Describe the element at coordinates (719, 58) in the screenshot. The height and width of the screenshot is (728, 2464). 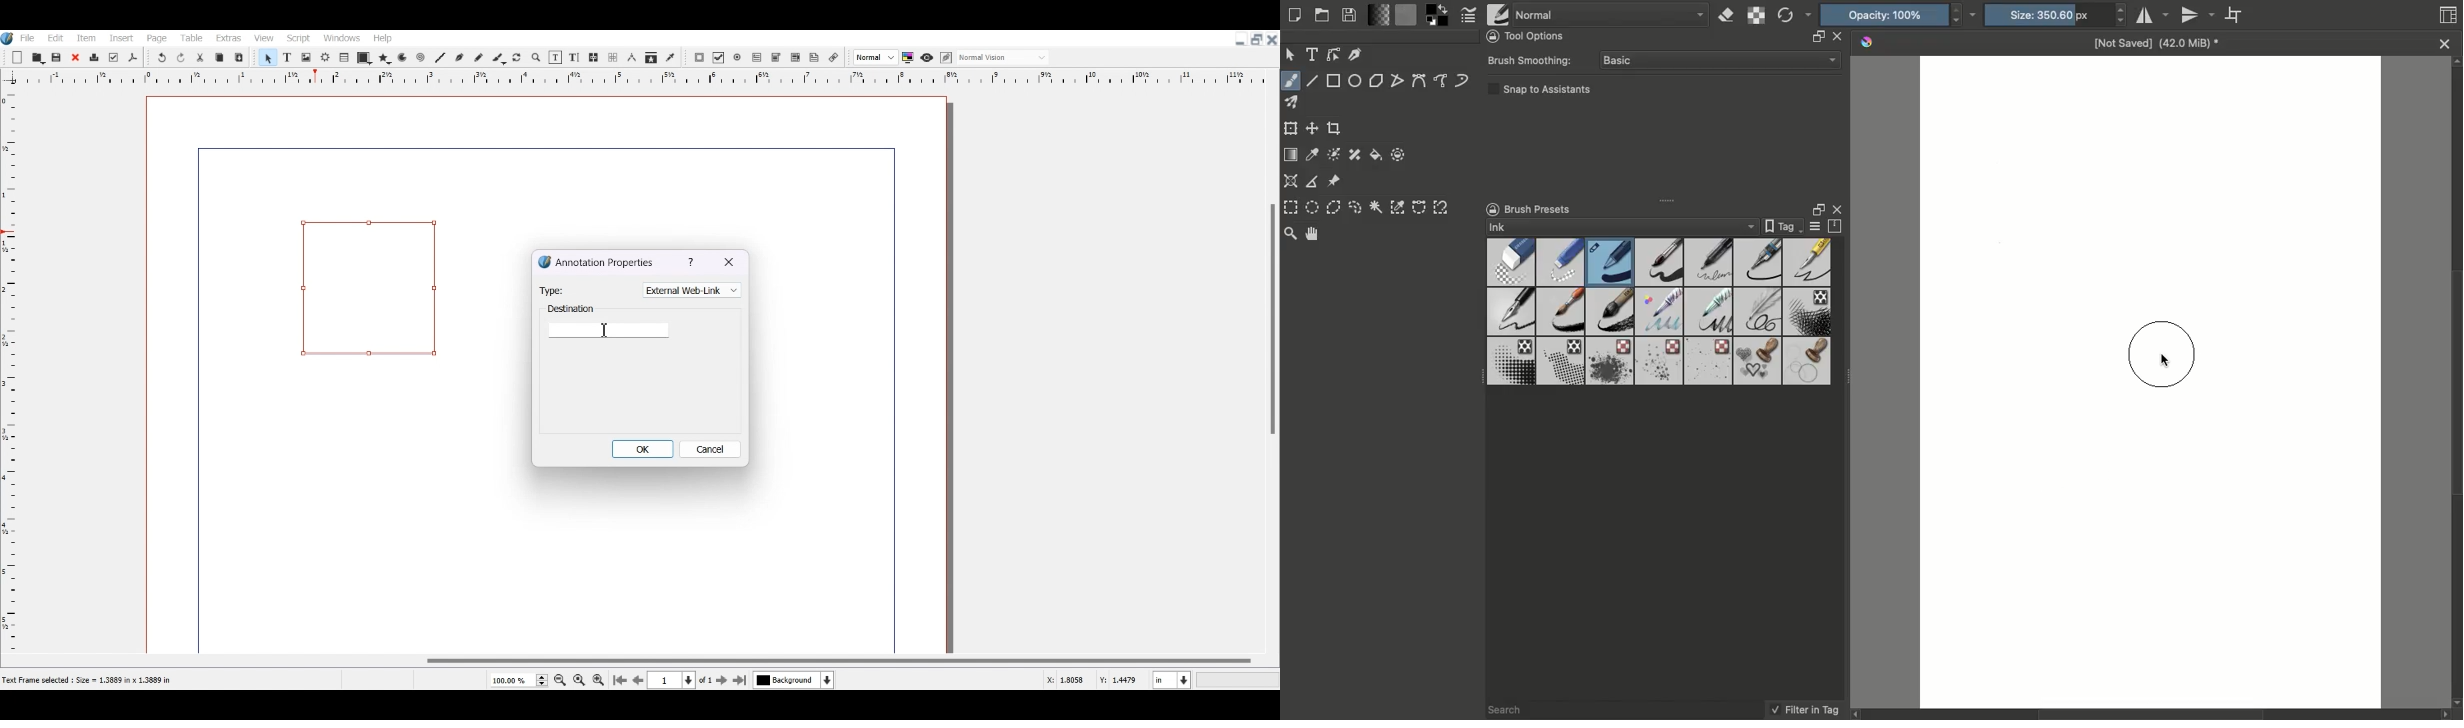
I see `PDF Check Box` at that location.